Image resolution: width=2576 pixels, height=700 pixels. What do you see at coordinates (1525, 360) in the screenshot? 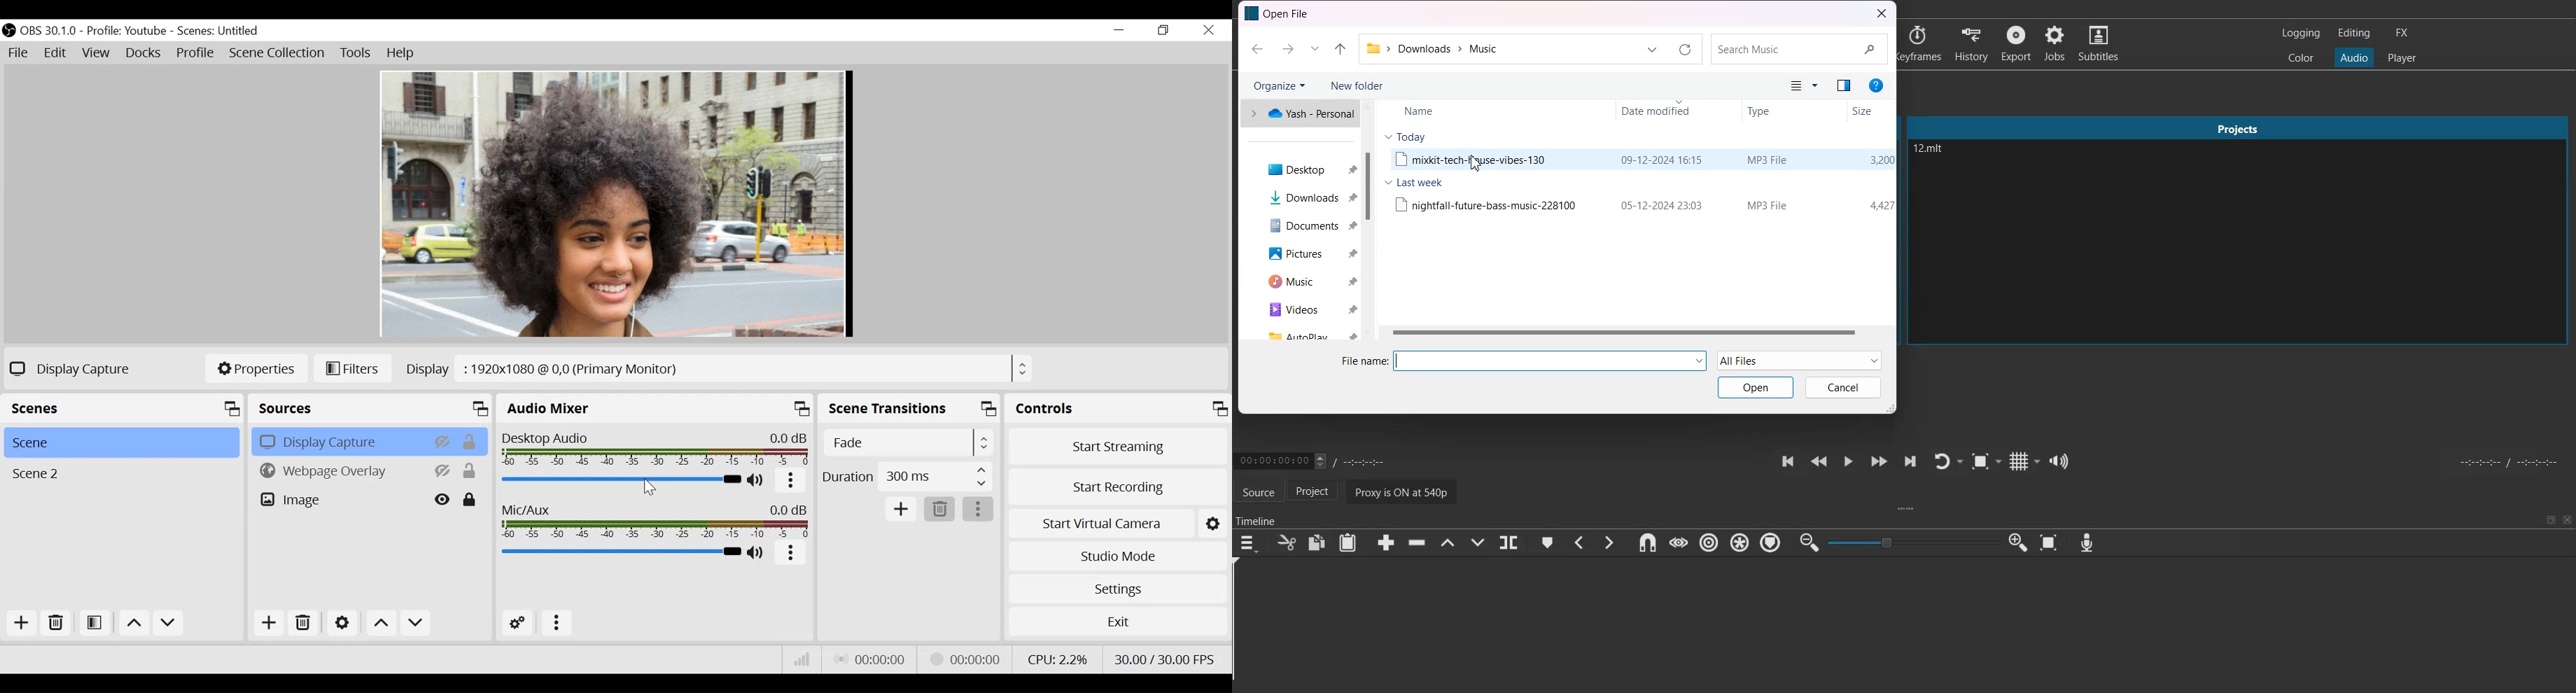
I see `Enter File NAme` at bounding box center [1525, 360].